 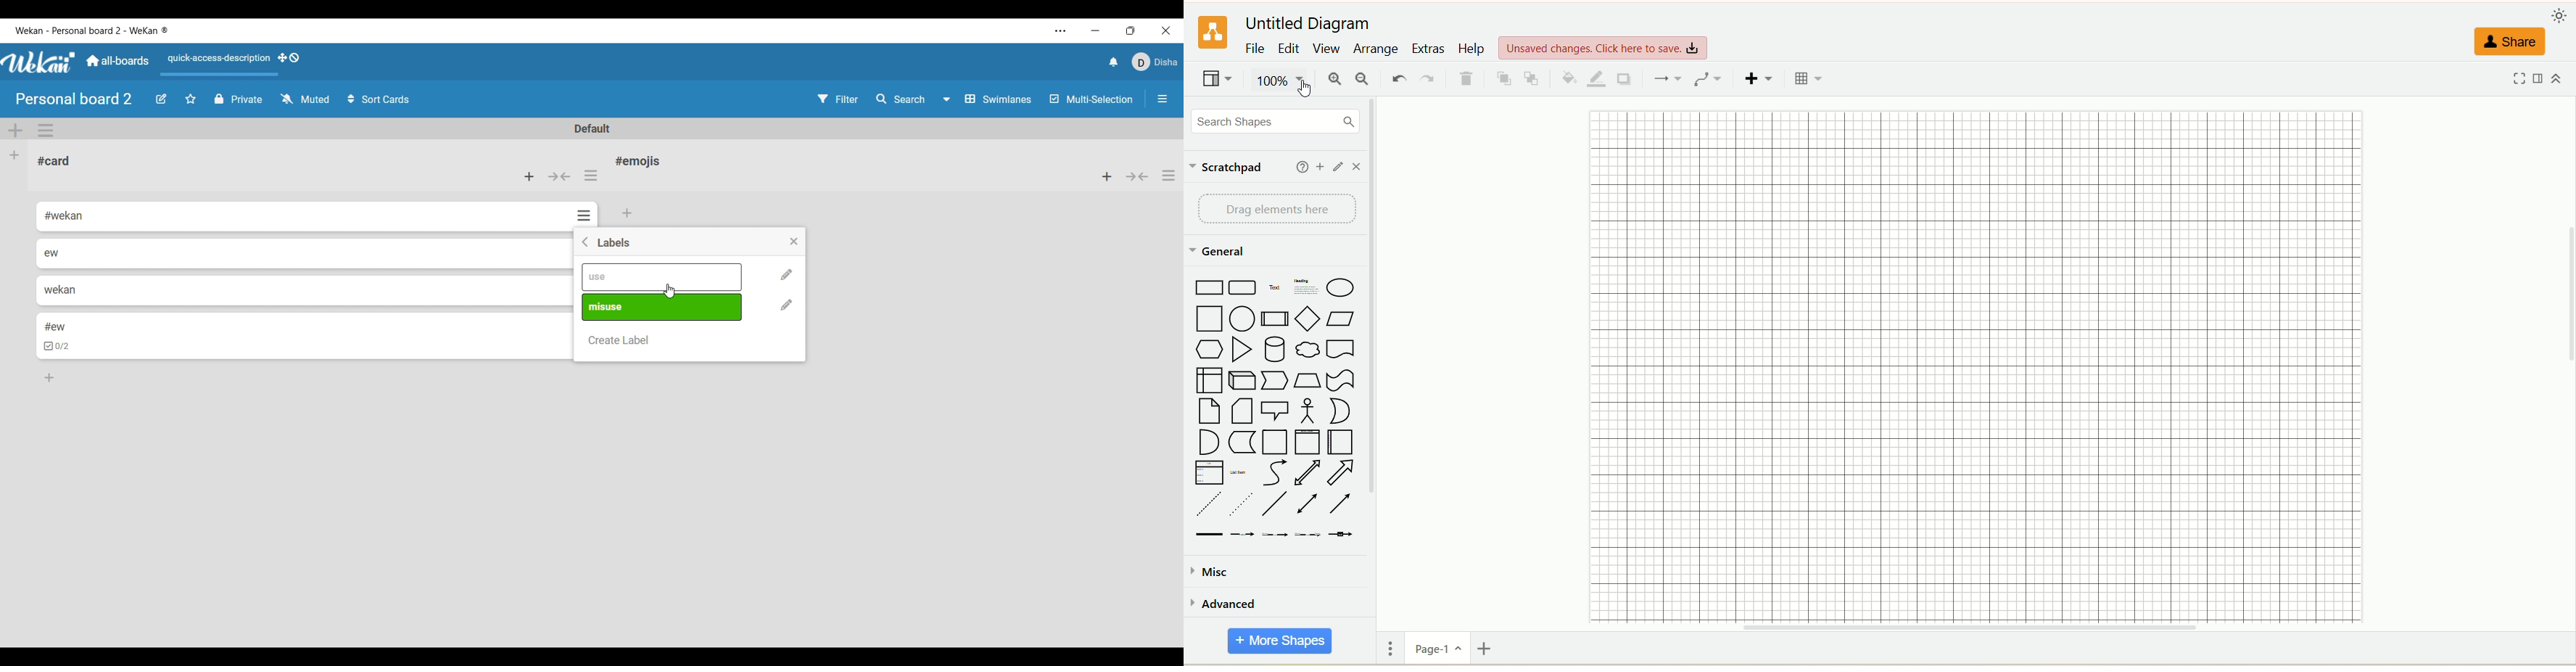 I want to click on shadow, so click(x=1625, y=78).